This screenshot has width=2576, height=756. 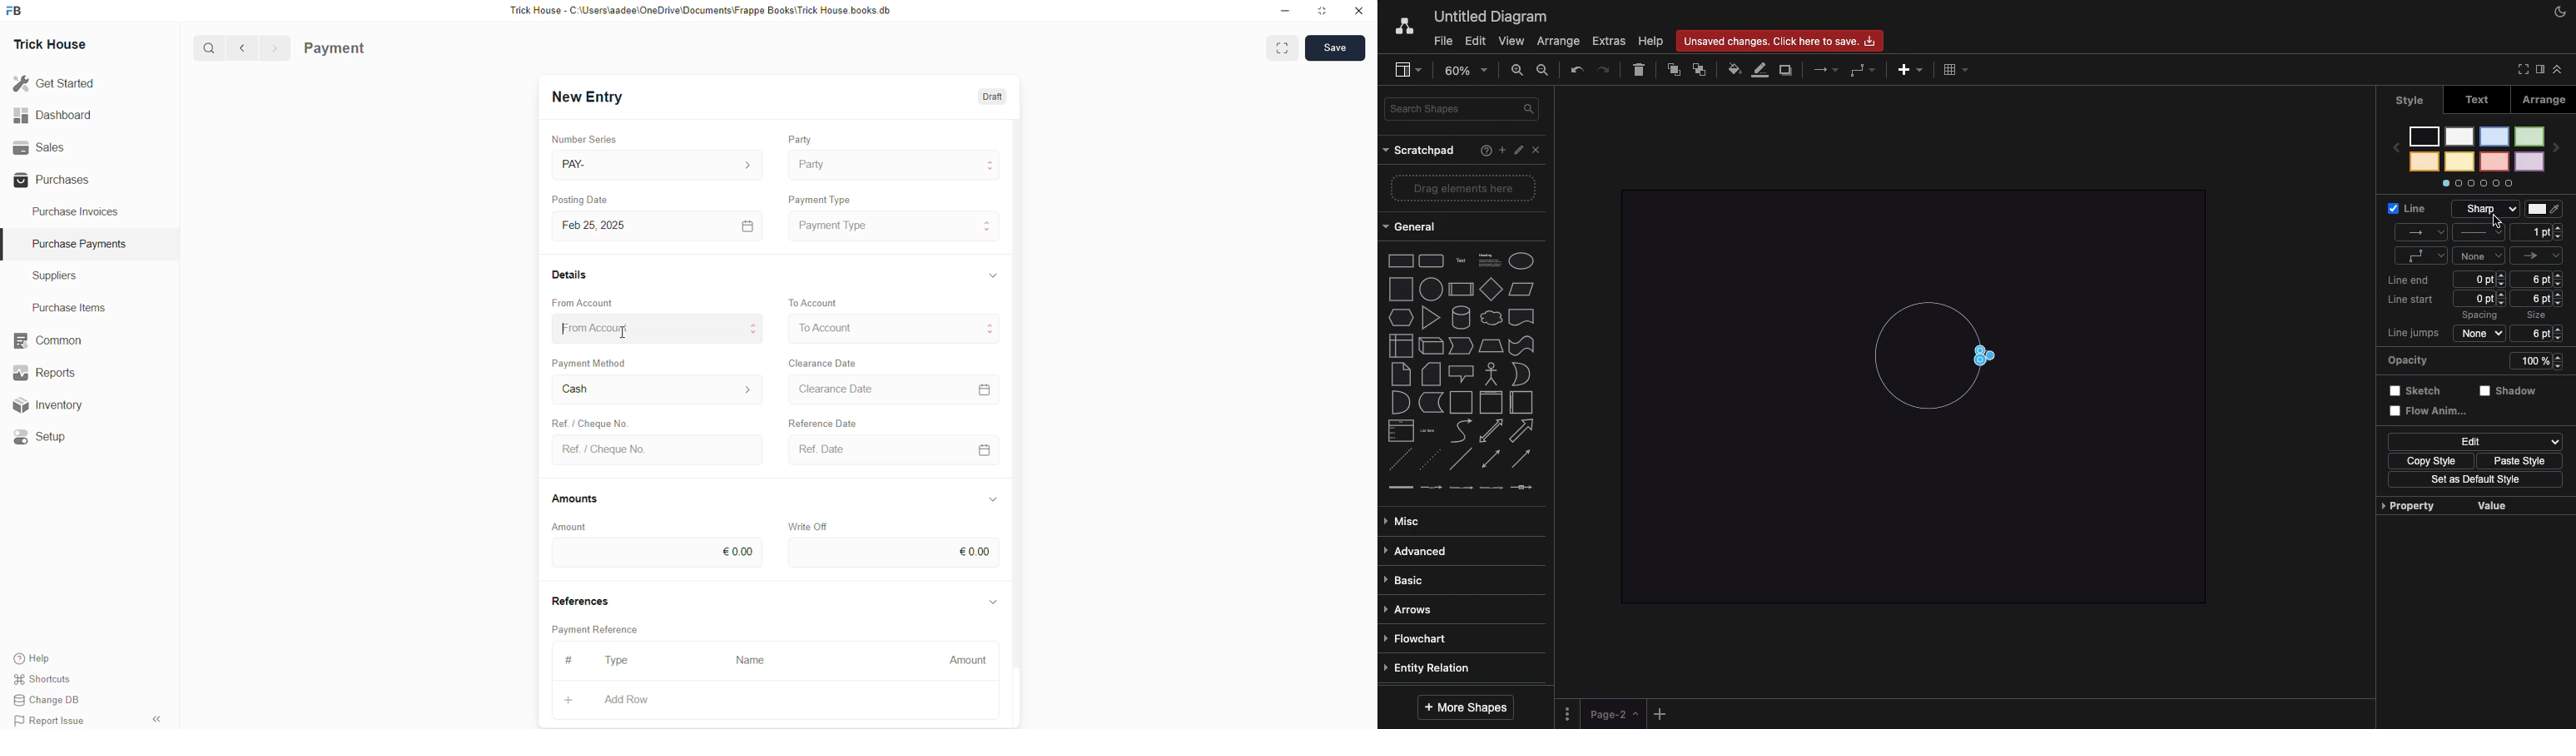 I want to click on cursor, so click(x=629, y=335).